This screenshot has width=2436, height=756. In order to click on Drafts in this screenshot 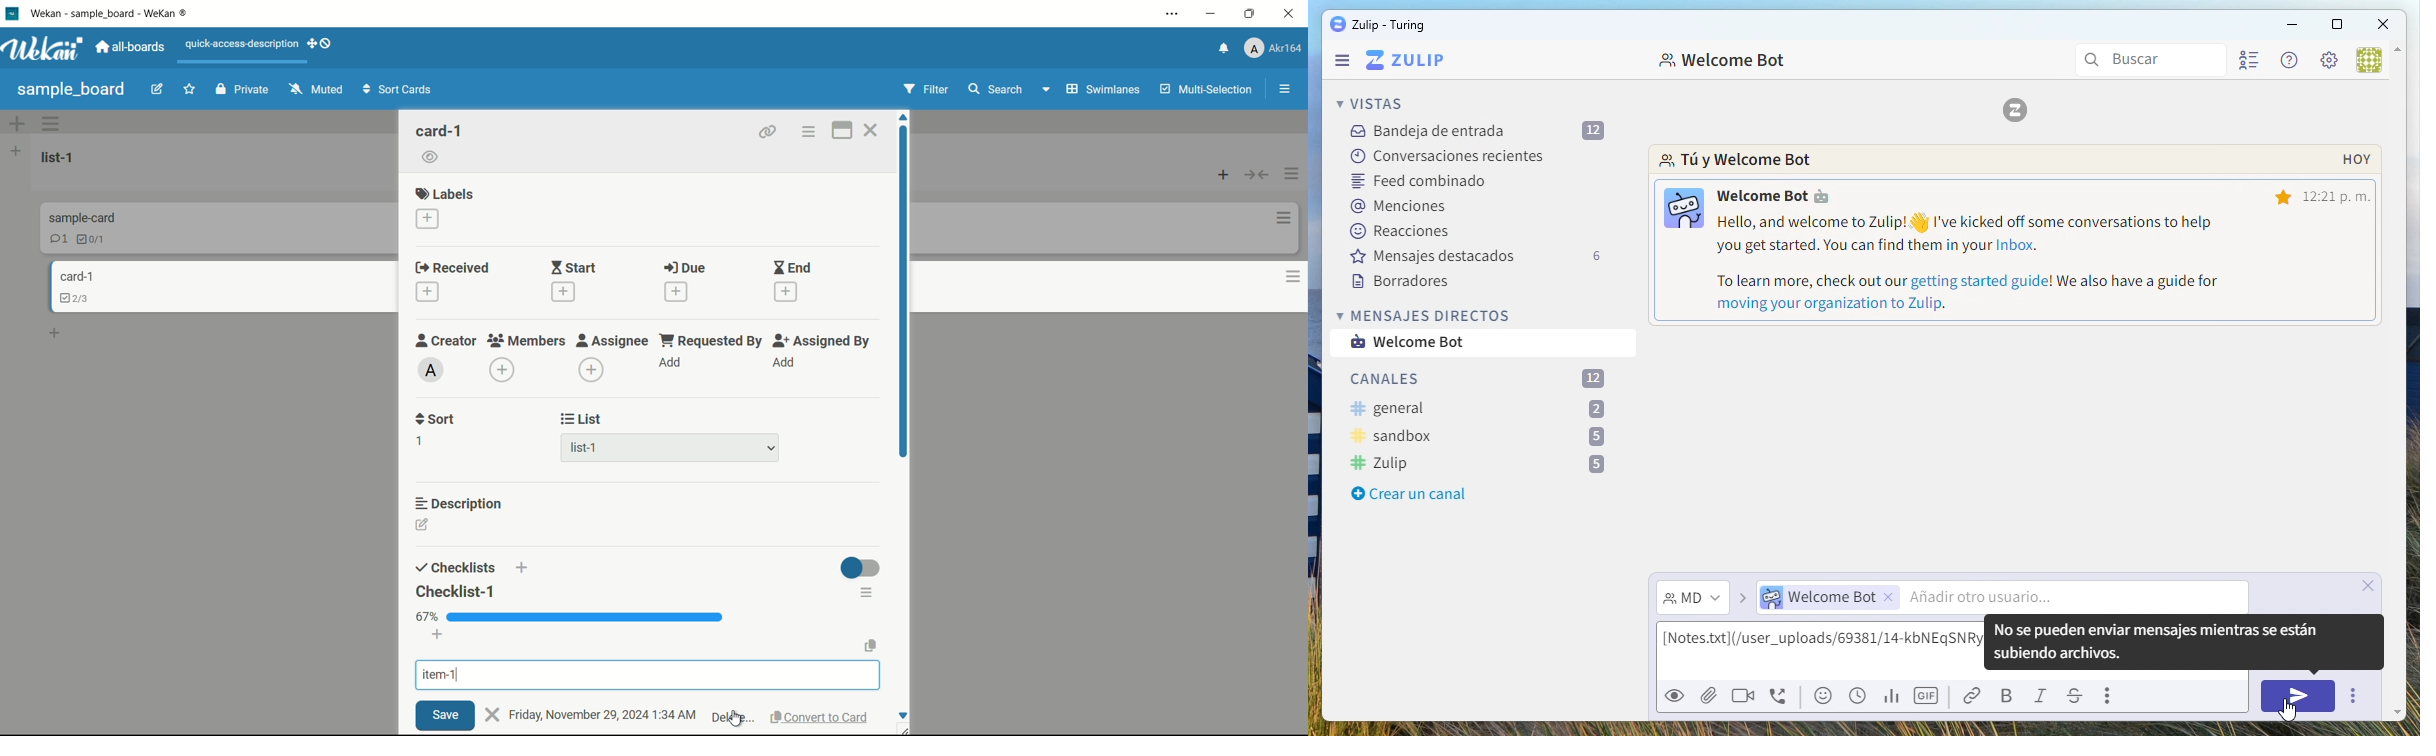, I will do `click(1406, 283)`.